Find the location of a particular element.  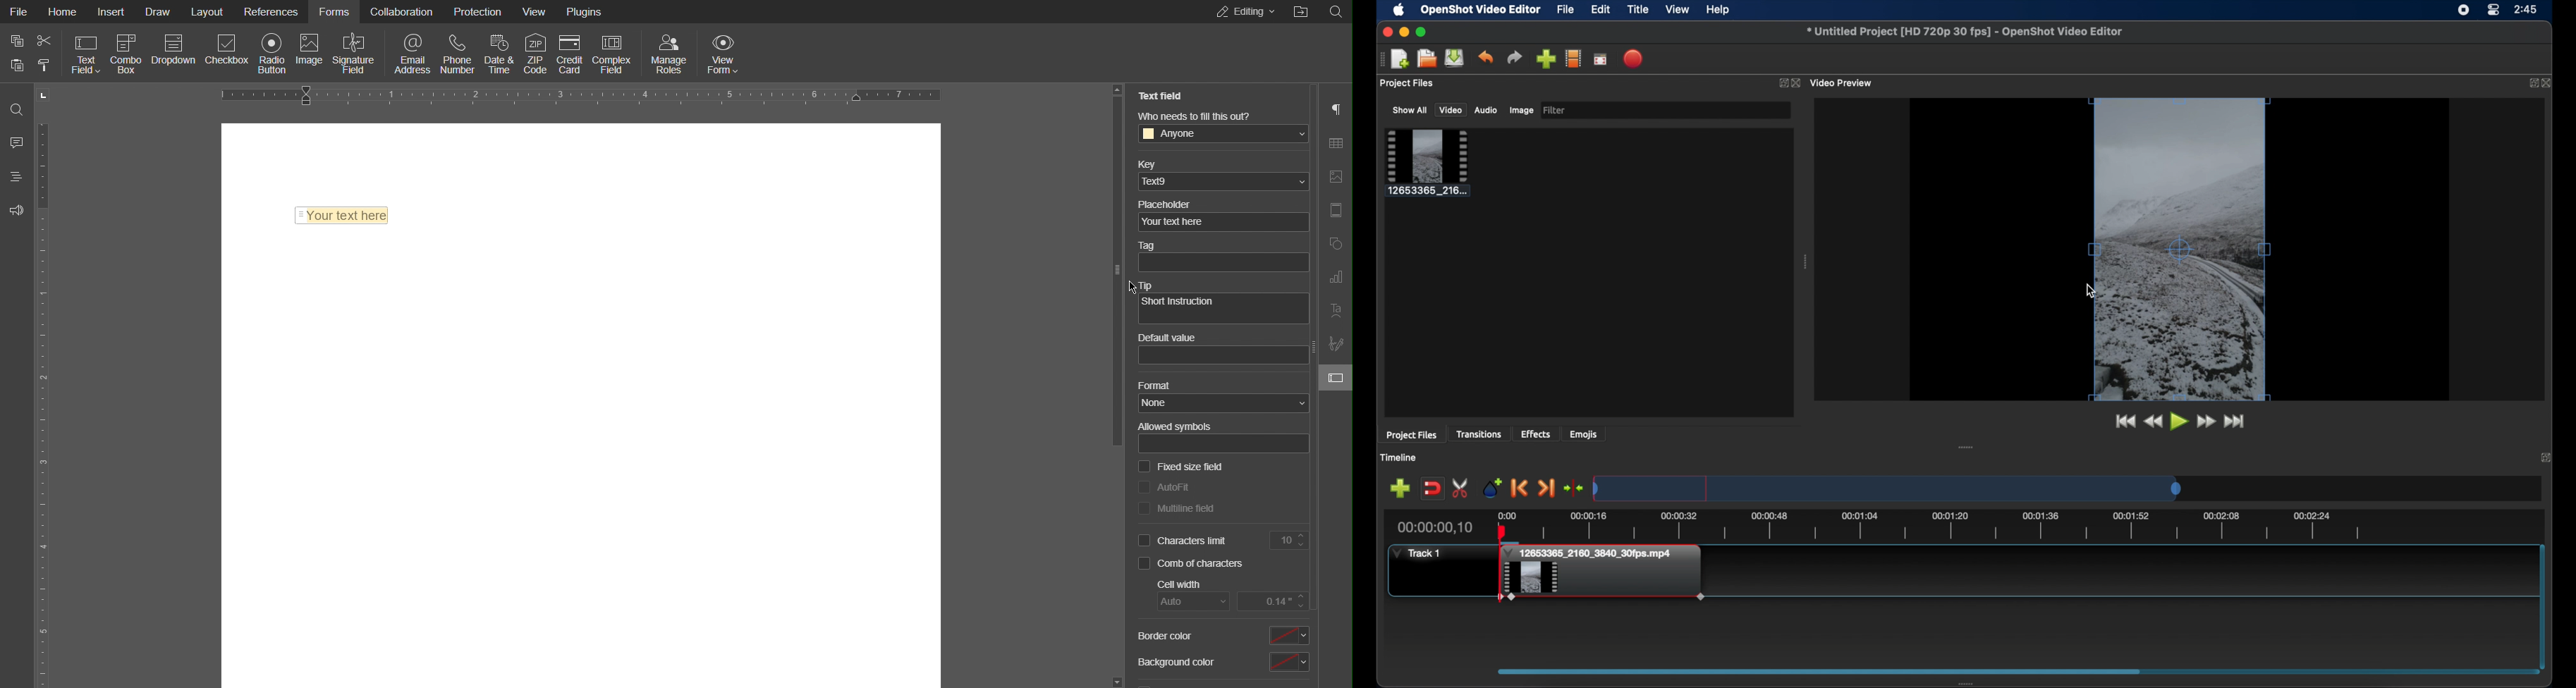

your text here is located at coordinates (1218, 225).